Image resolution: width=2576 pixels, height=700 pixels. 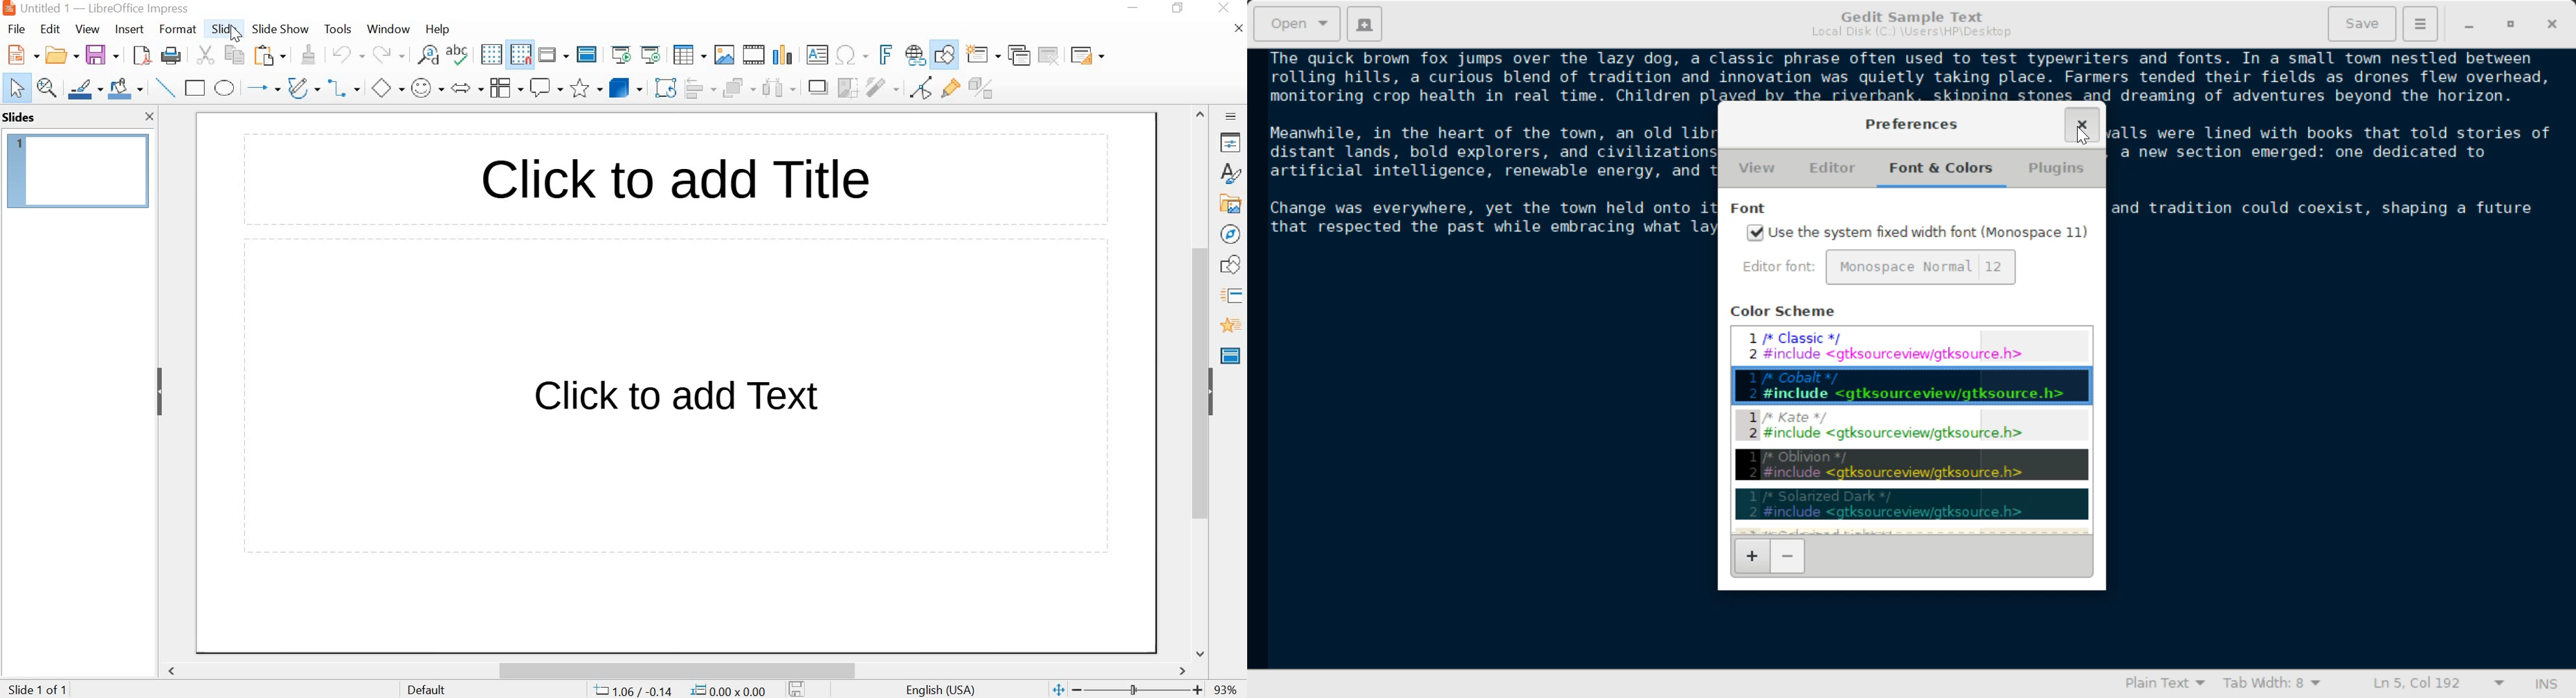 I want to click on SLIDE 1 OF 1, so click(x=40, y=690).